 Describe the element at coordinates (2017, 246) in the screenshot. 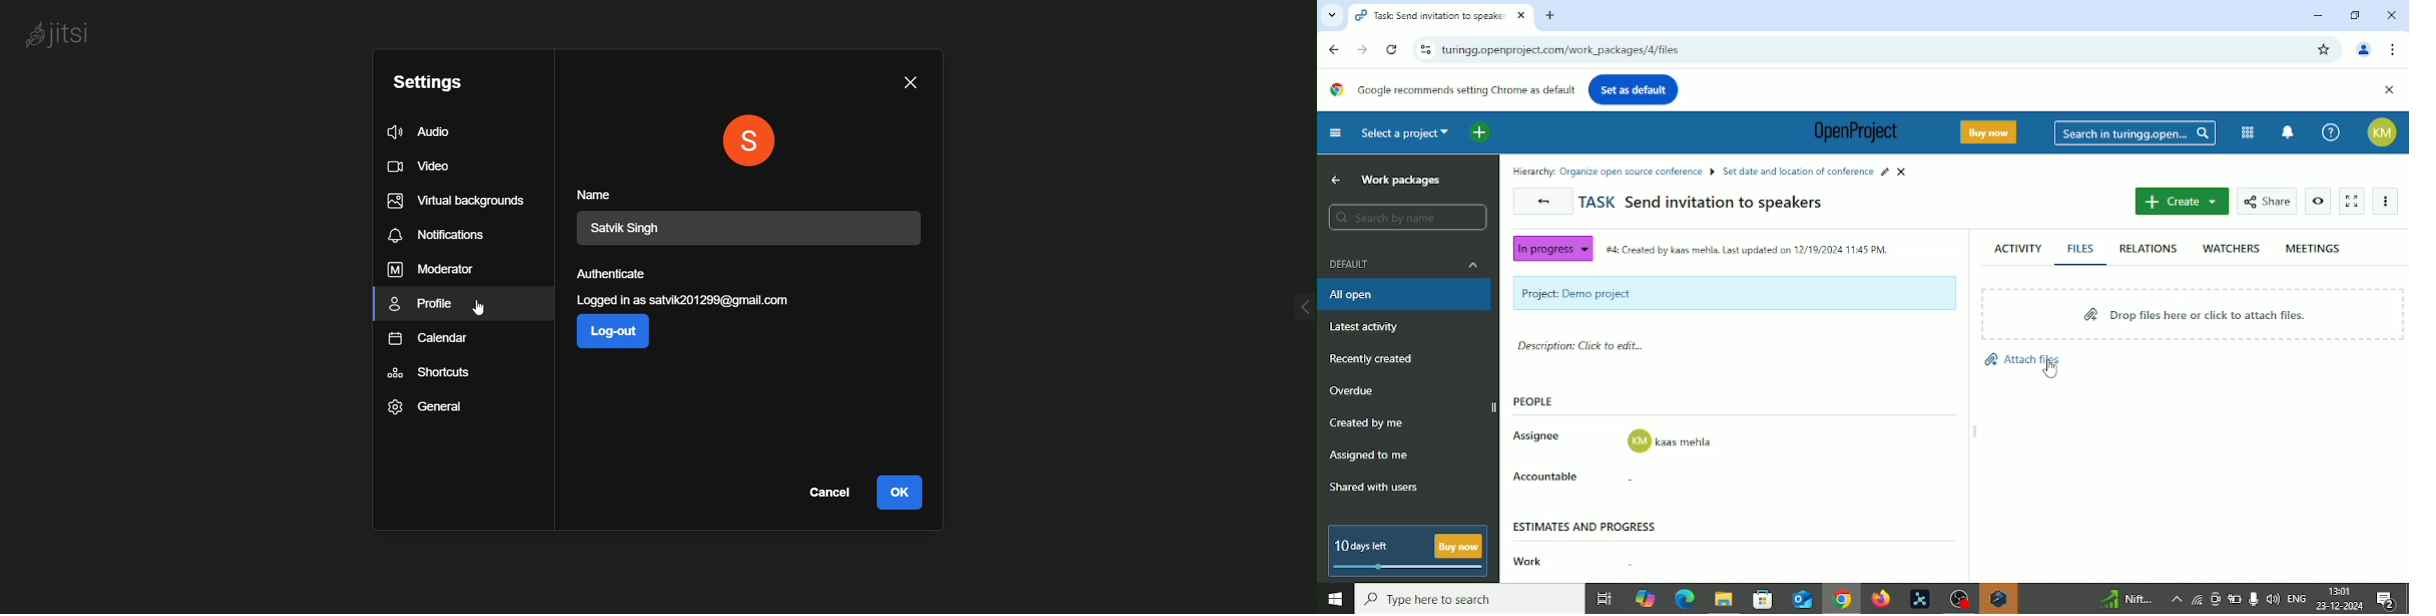

I see `Activity` at that location.